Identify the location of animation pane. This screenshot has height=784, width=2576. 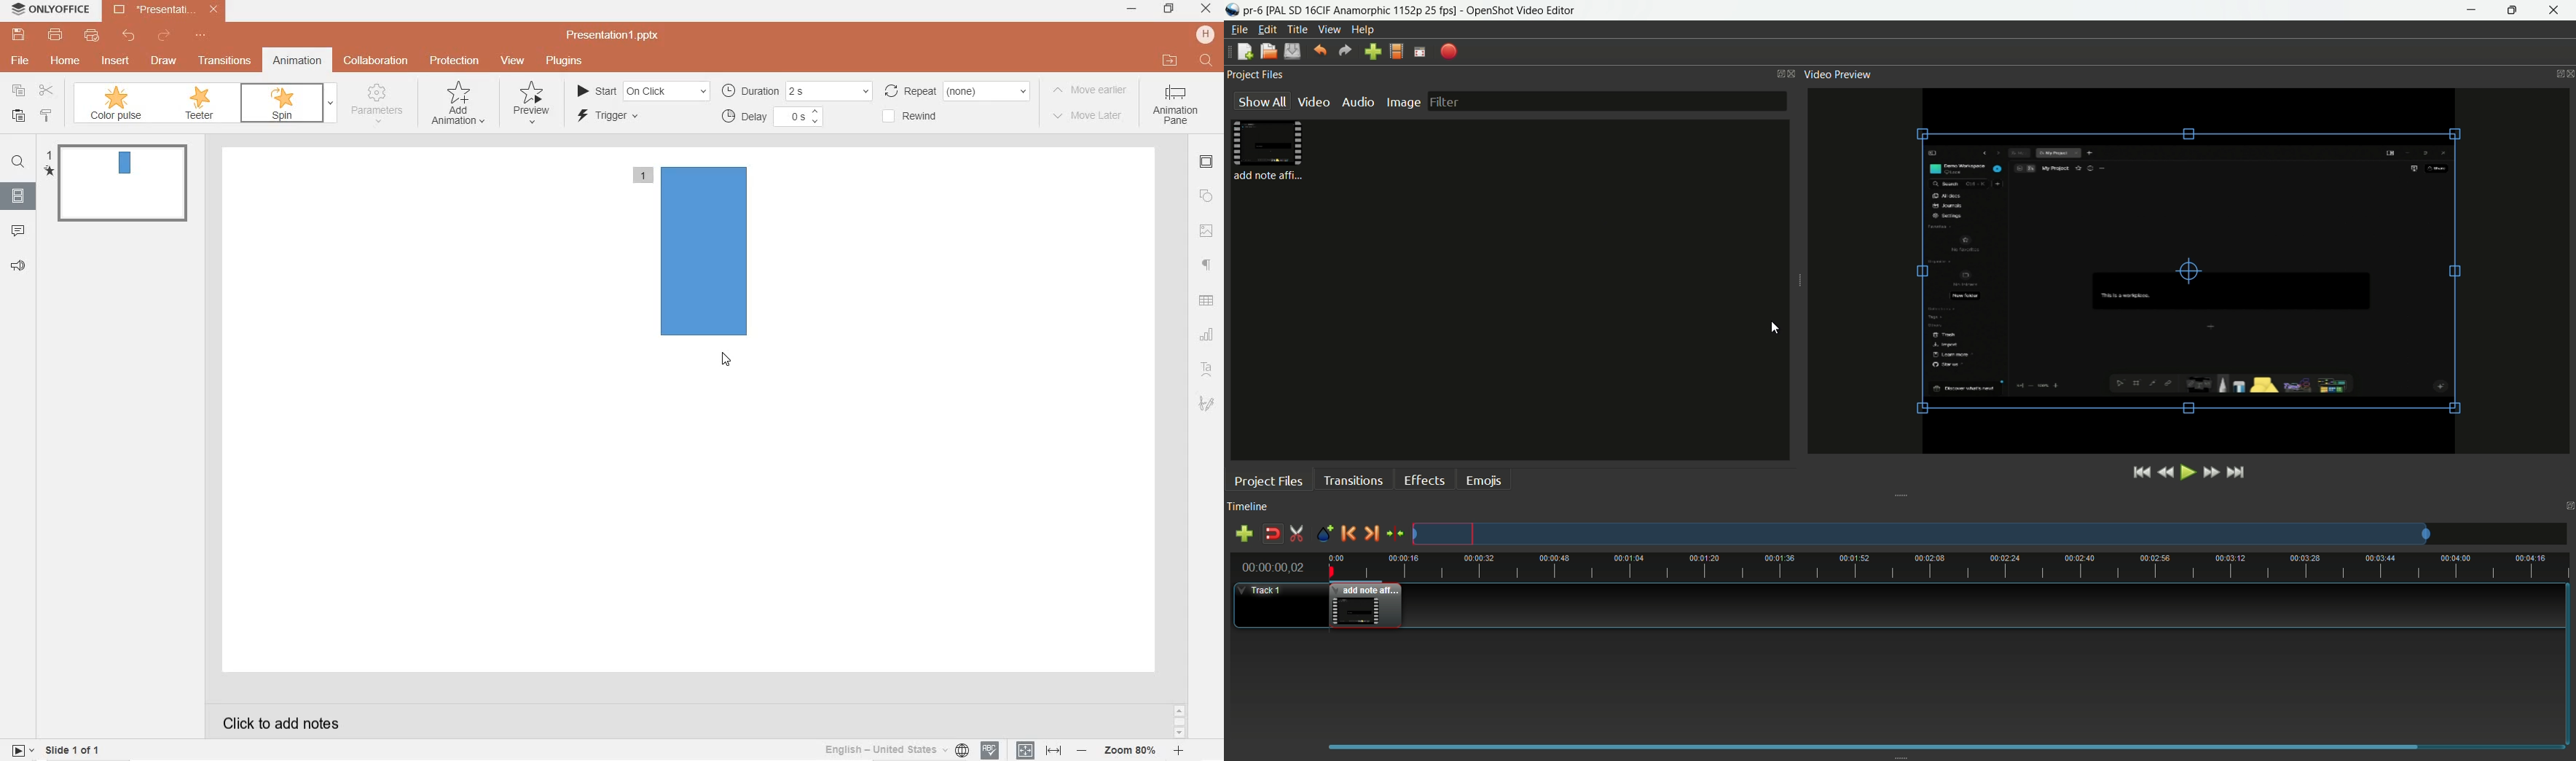
(1179, 109).